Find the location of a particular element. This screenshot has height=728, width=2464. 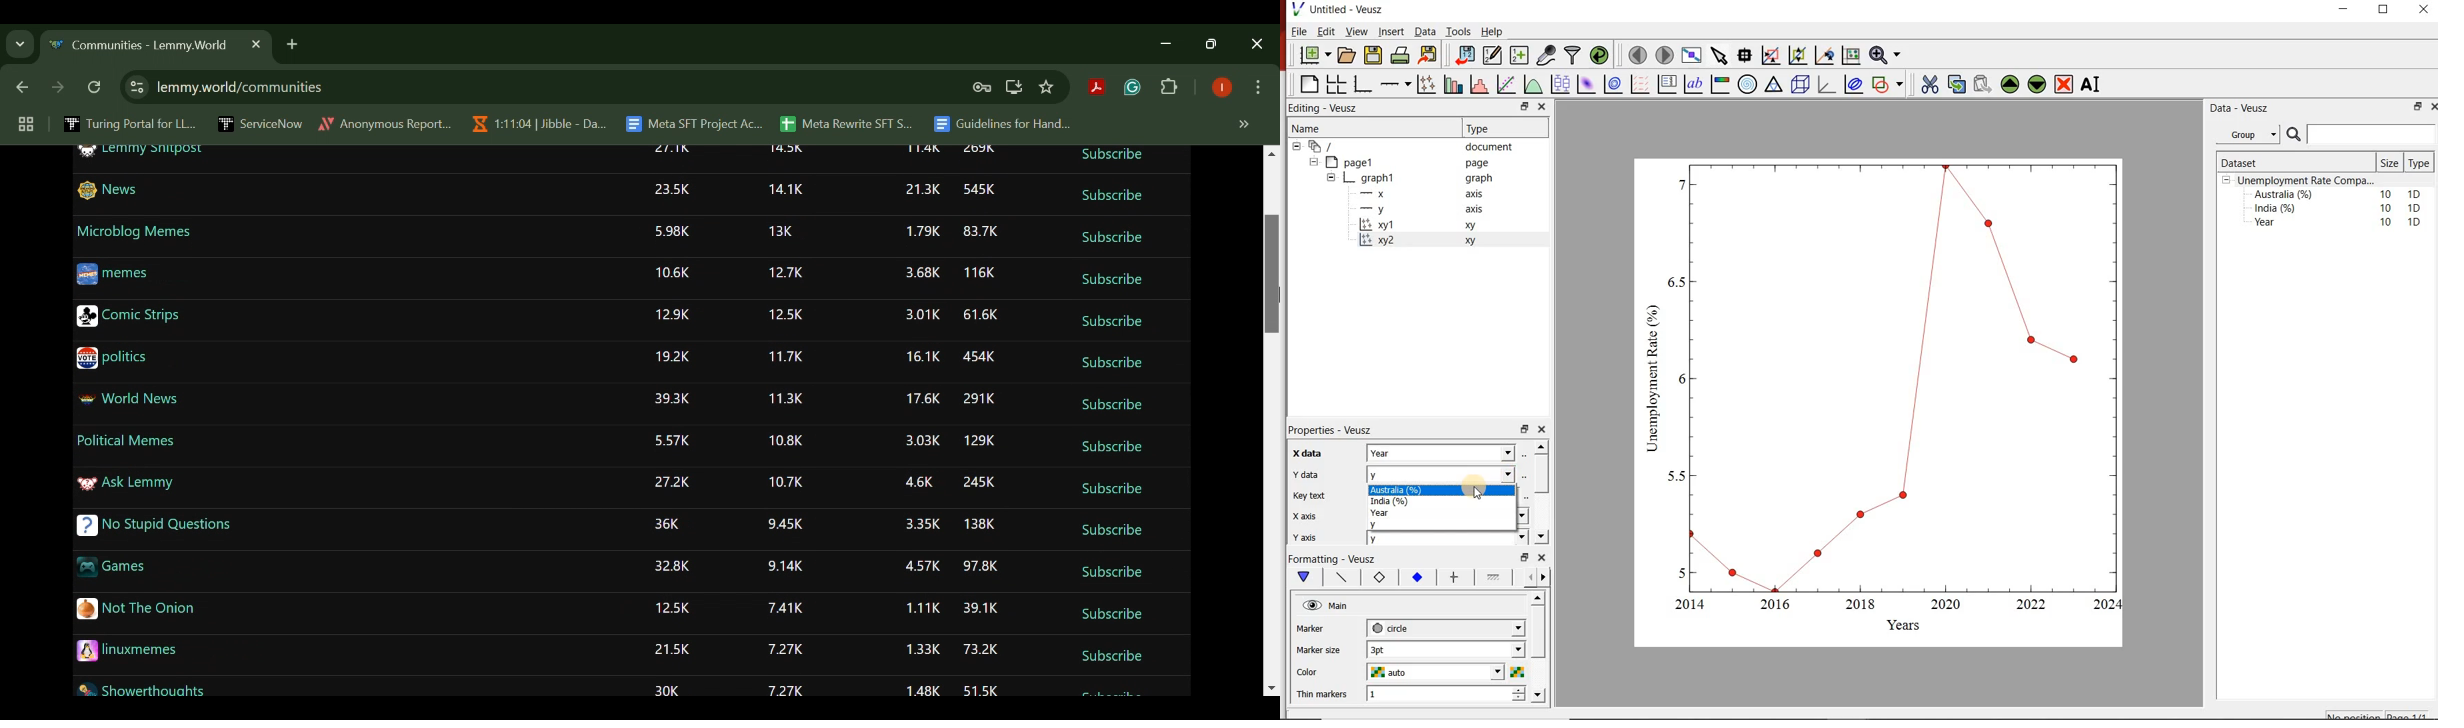

cut the widgets is located at coordinates (1930, 84).